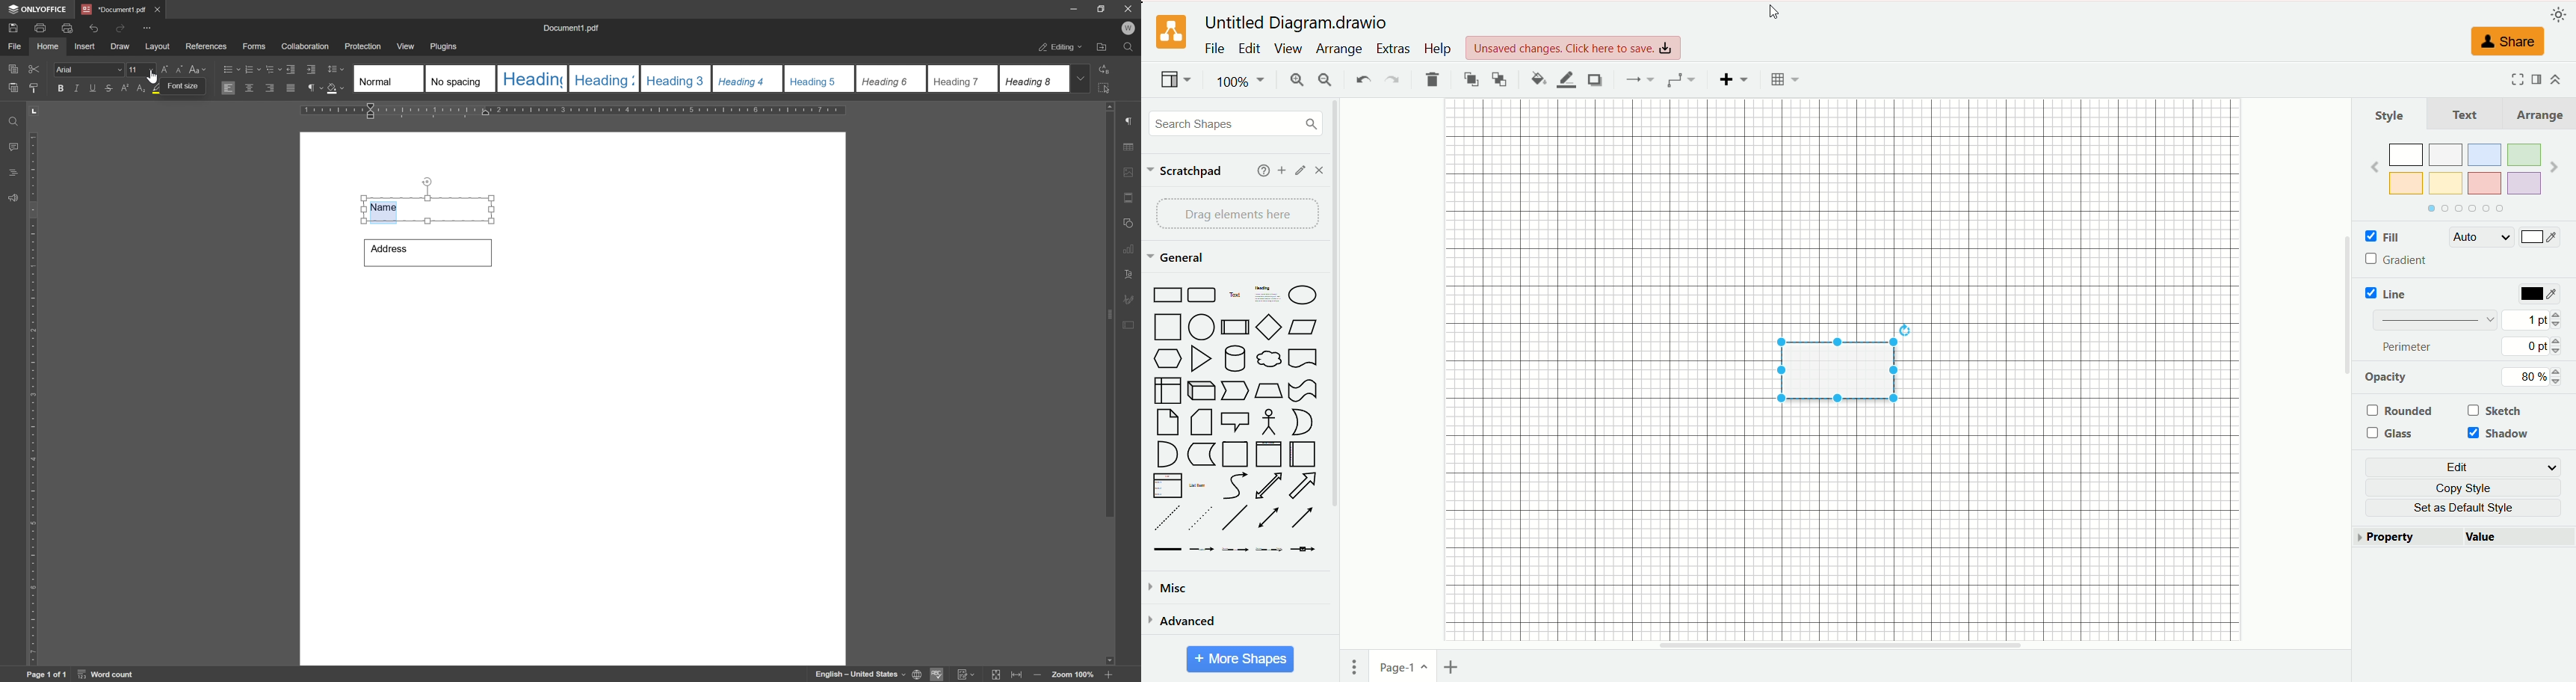 The width and height of the screenshot is (2576, 700). I want to click on add, so click(1282, 170).